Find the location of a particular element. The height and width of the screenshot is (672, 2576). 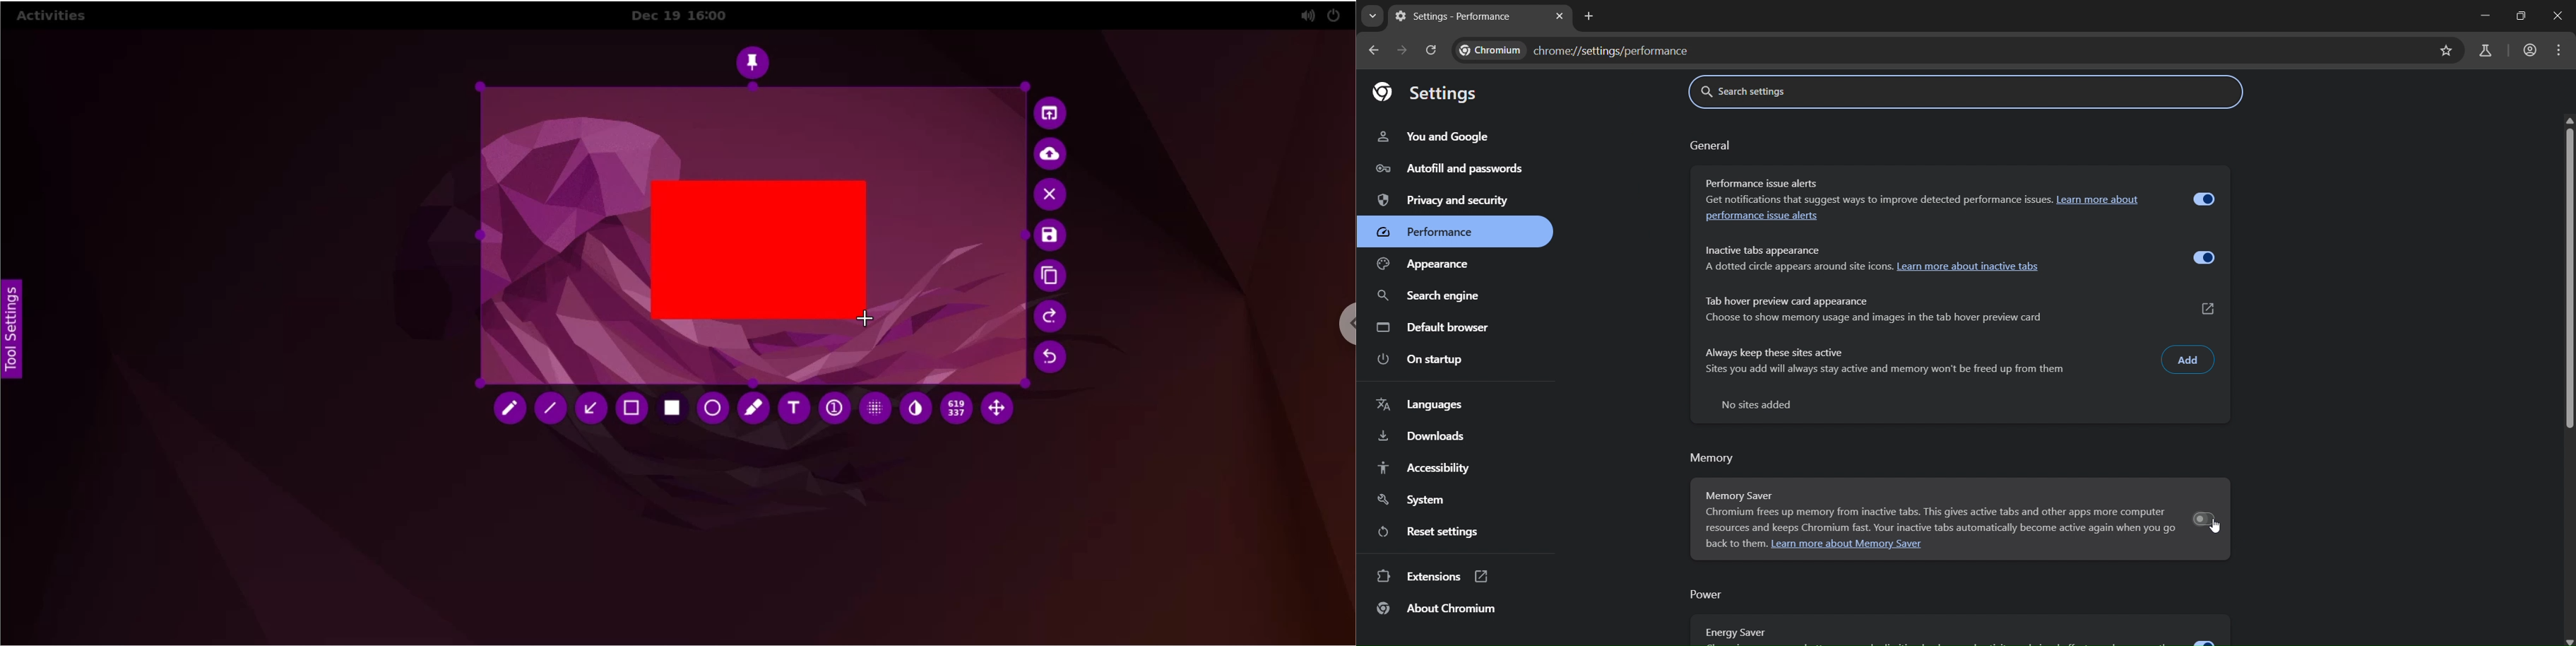

Autofill and passwords is located at coordinates (1448, 169).